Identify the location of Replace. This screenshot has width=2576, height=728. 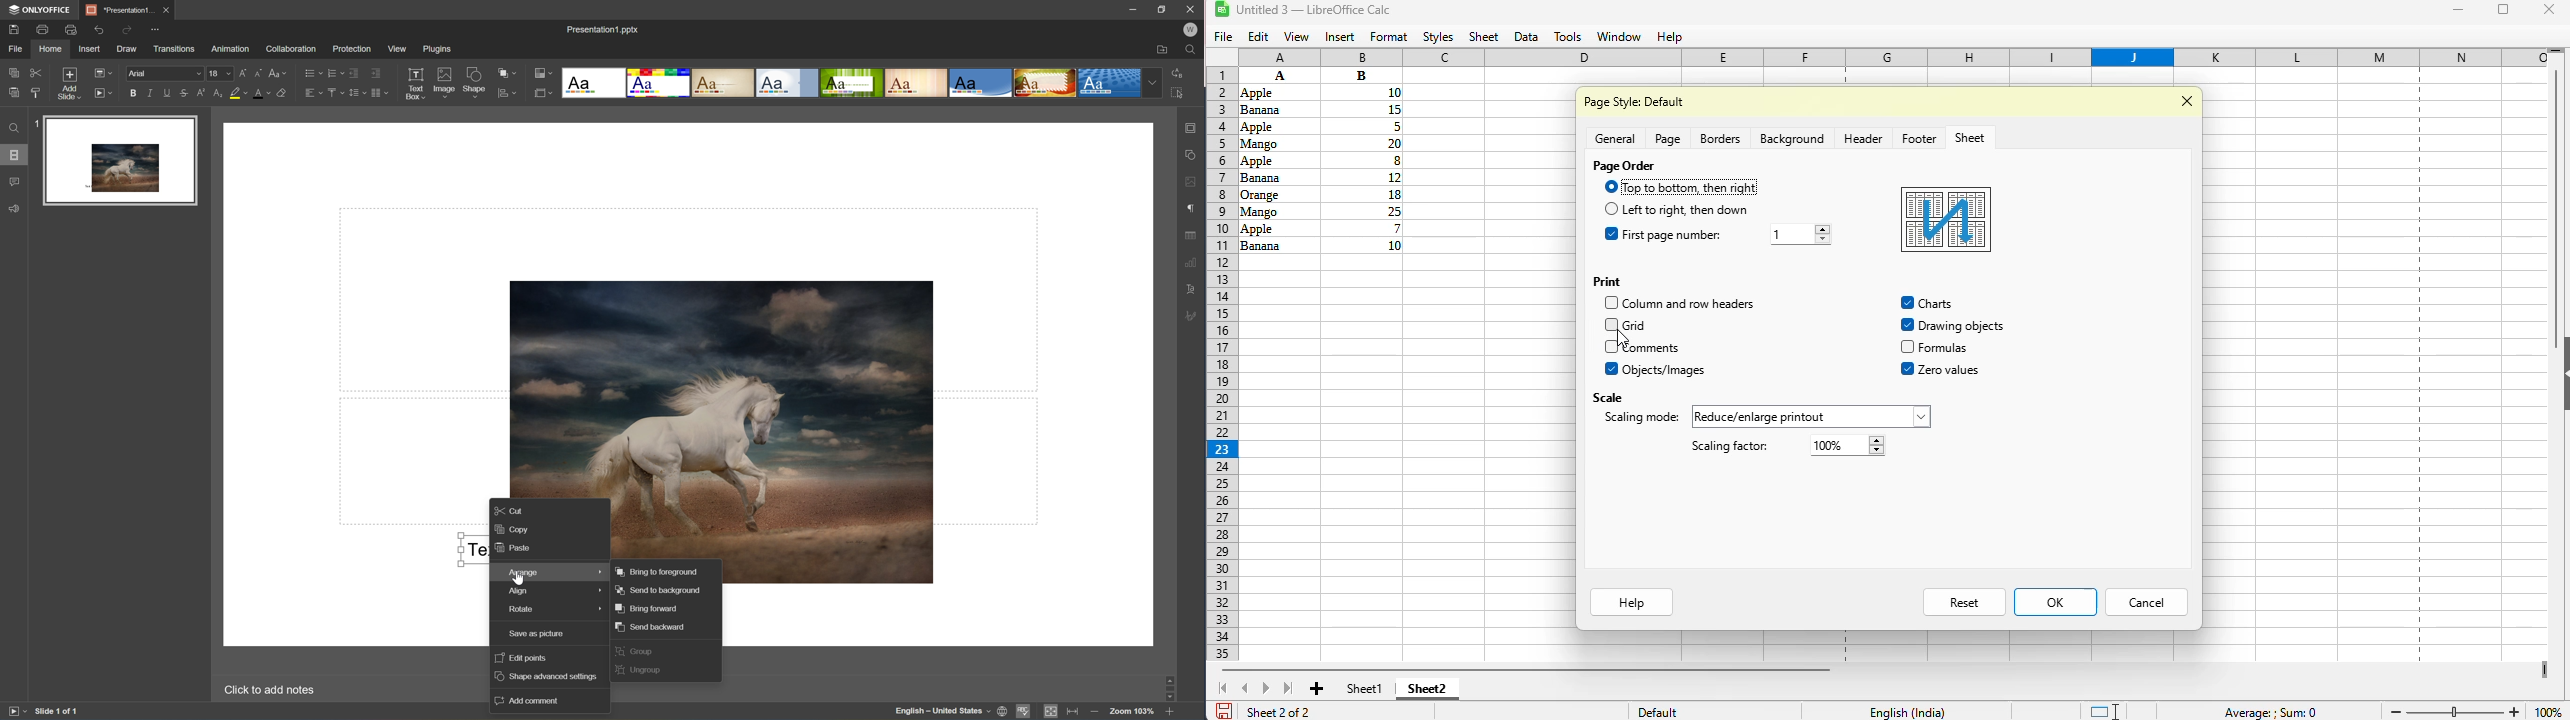
(1179, 73).